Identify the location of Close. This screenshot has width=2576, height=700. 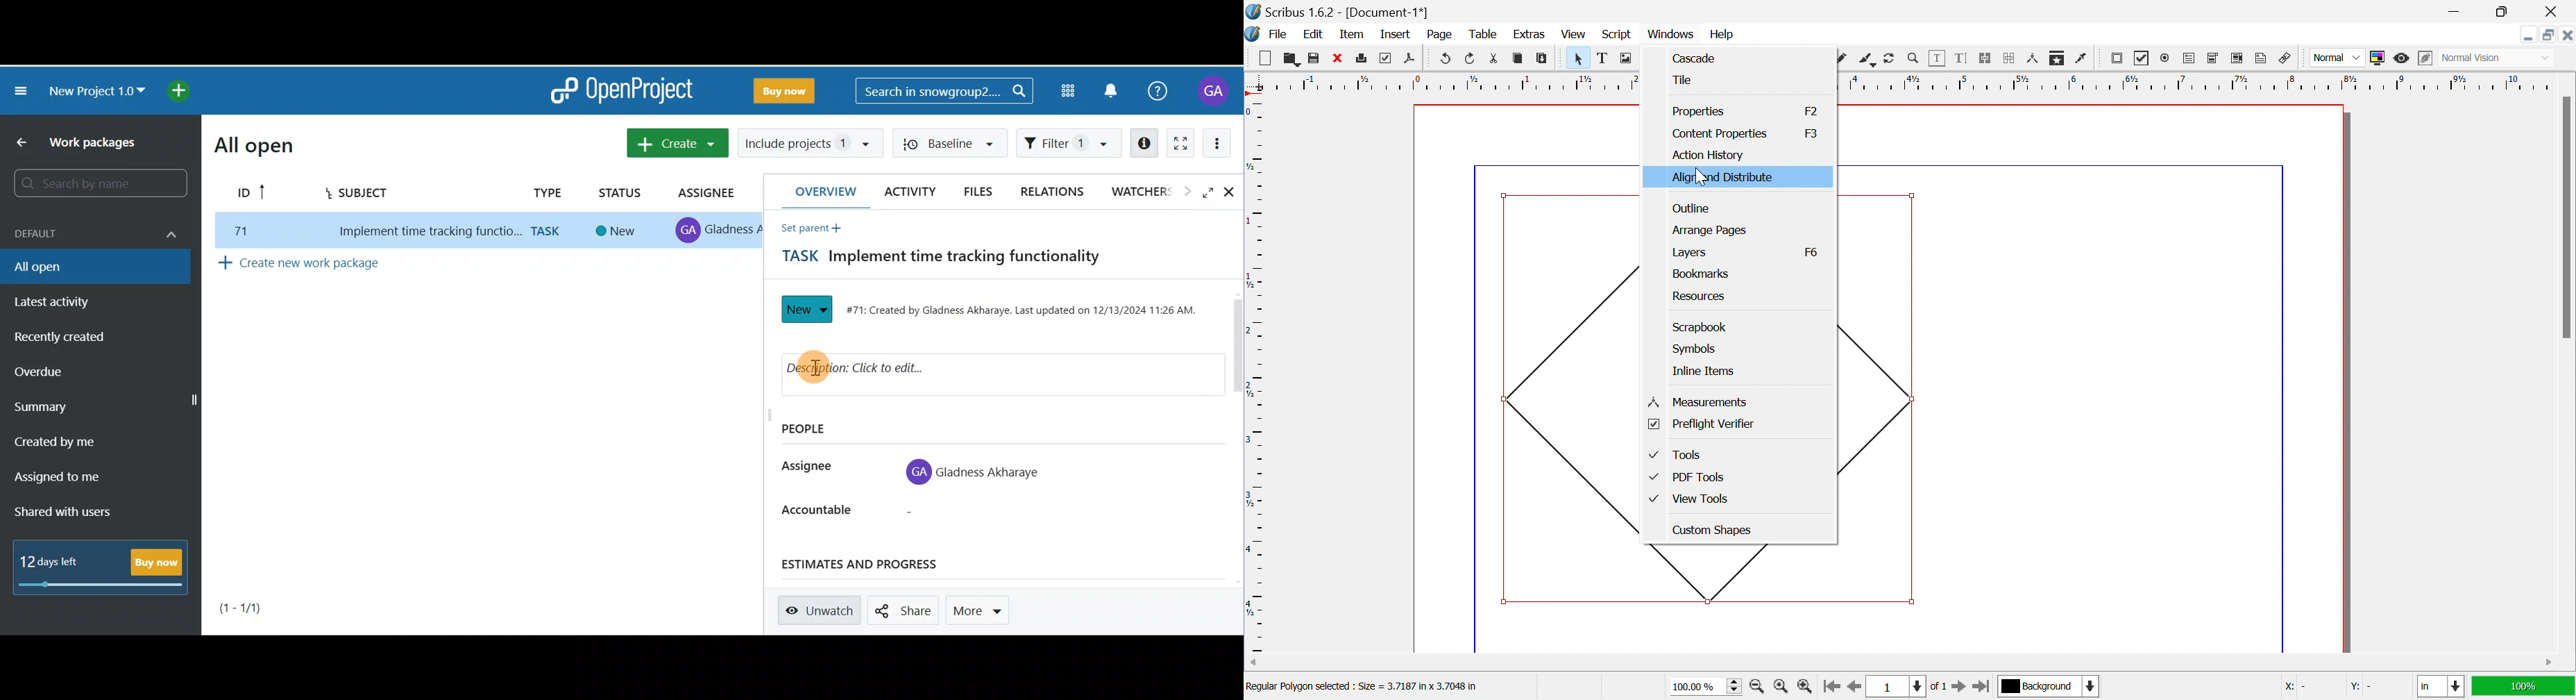
(2567, 35).